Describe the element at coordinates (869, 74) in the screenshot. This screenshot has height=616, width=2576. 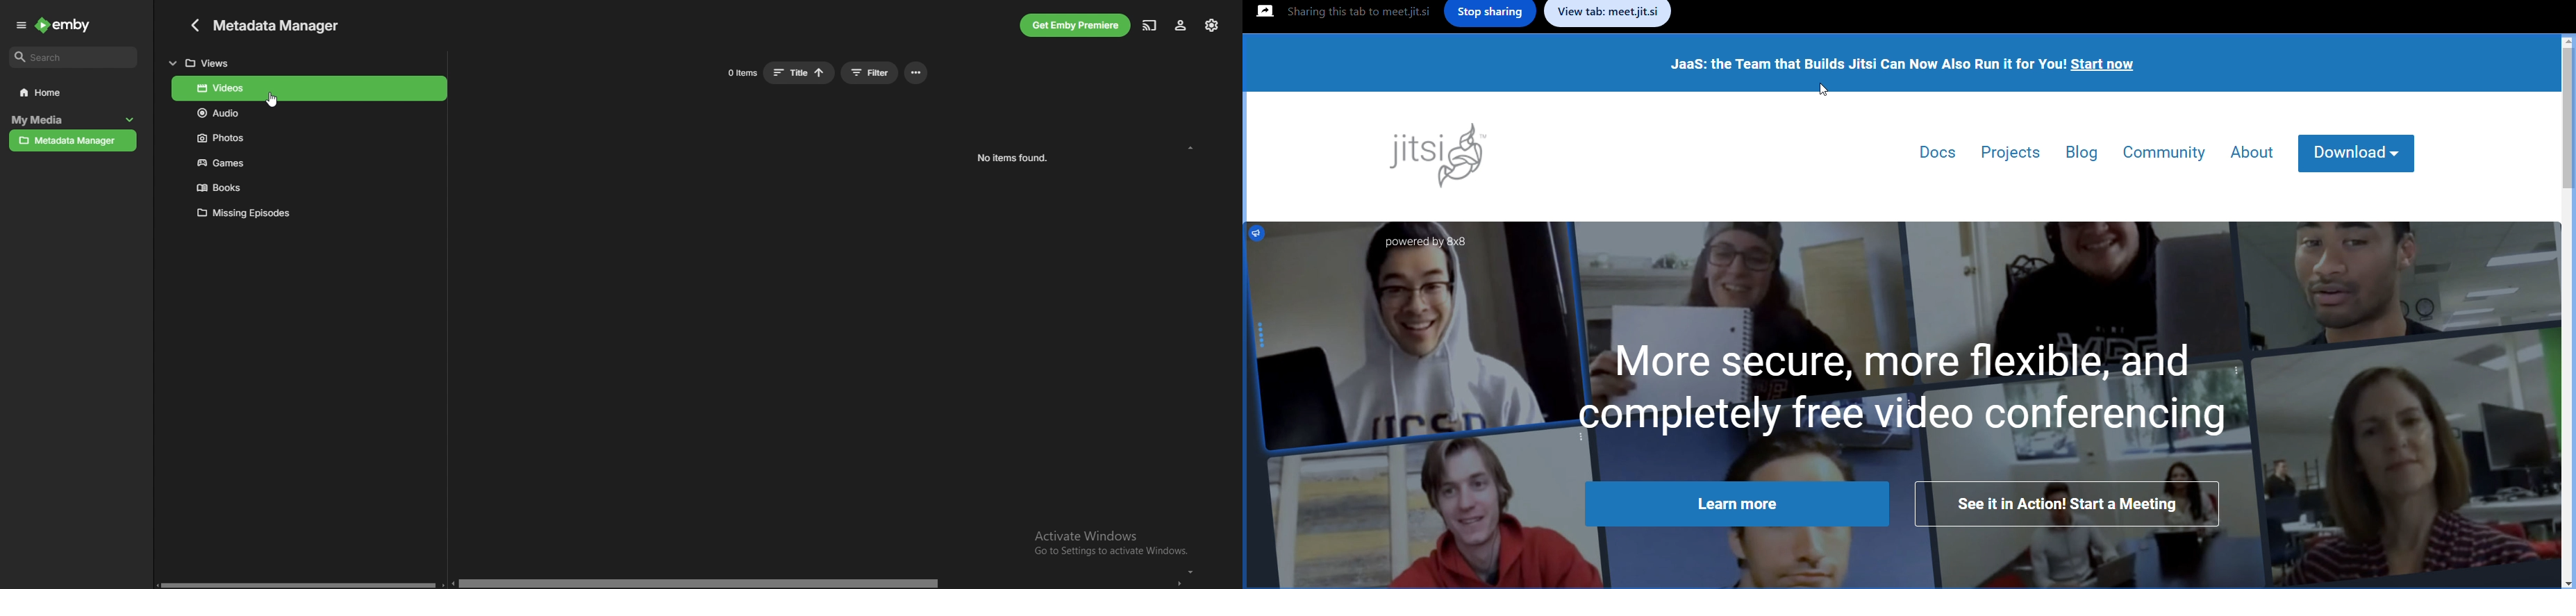
I see `filter` at that location.